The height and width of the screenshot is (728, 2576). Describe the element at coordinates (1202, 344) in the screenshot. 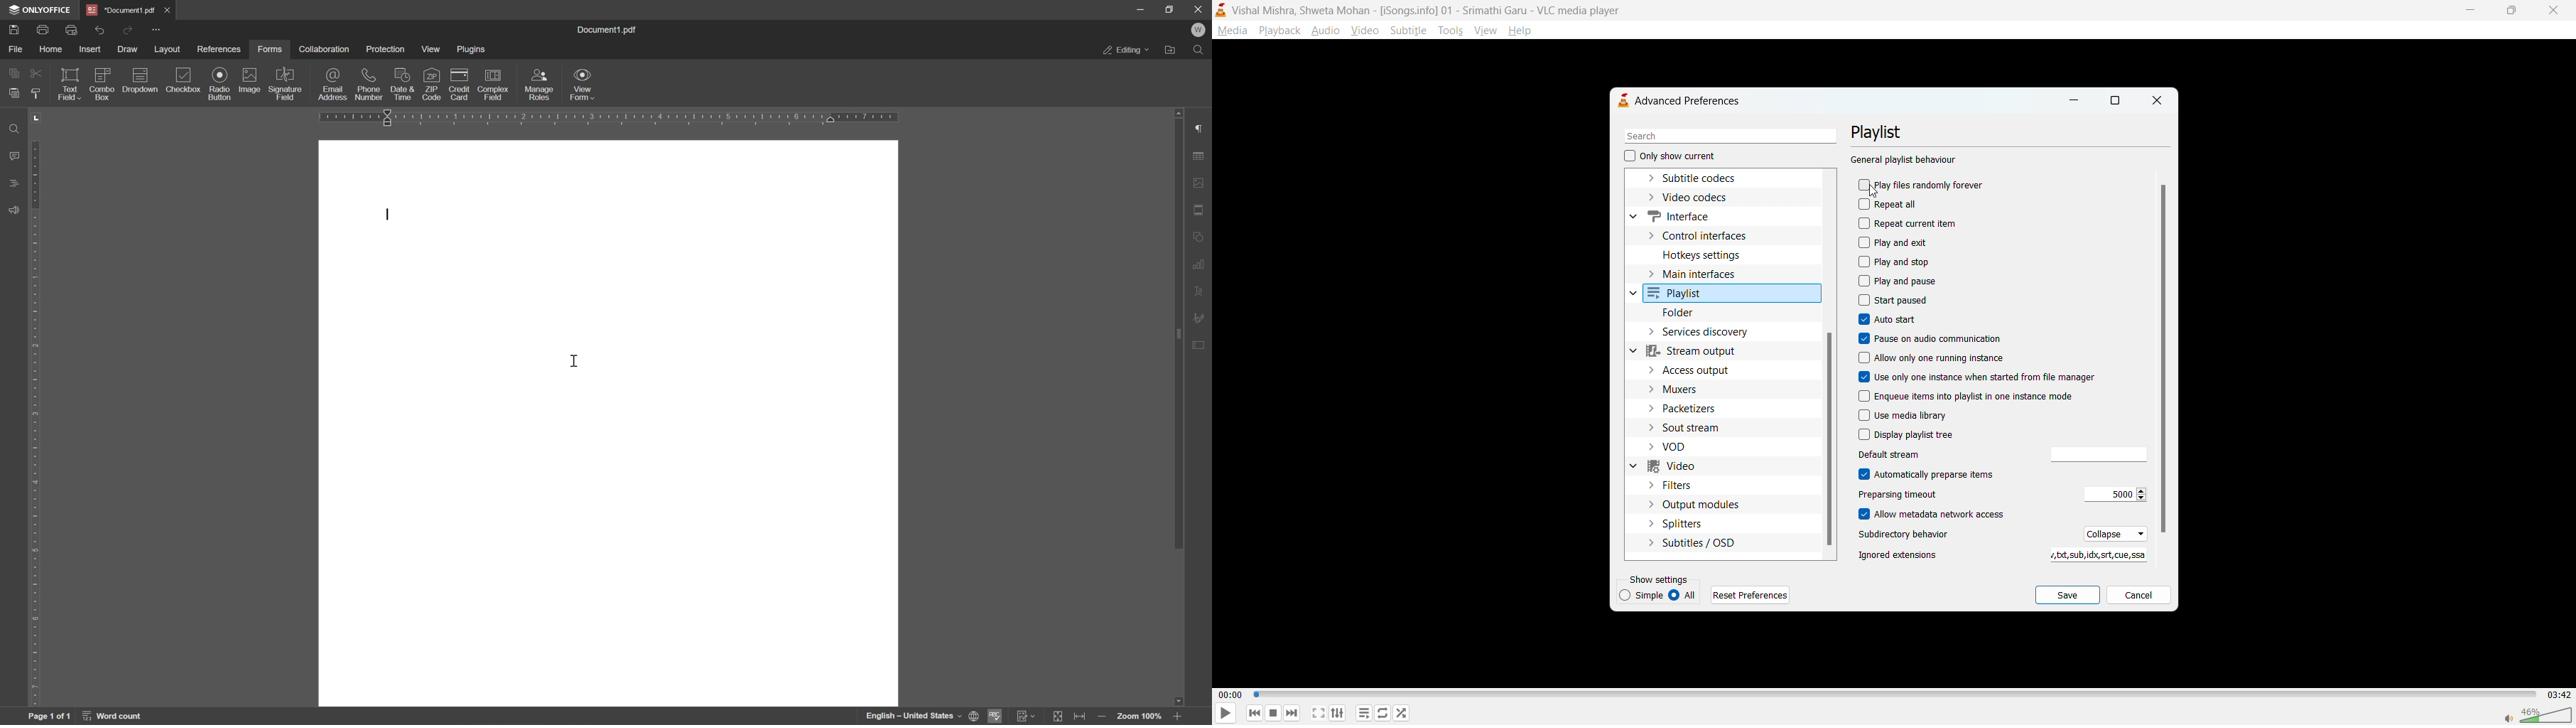

I see `form settings` at that location.